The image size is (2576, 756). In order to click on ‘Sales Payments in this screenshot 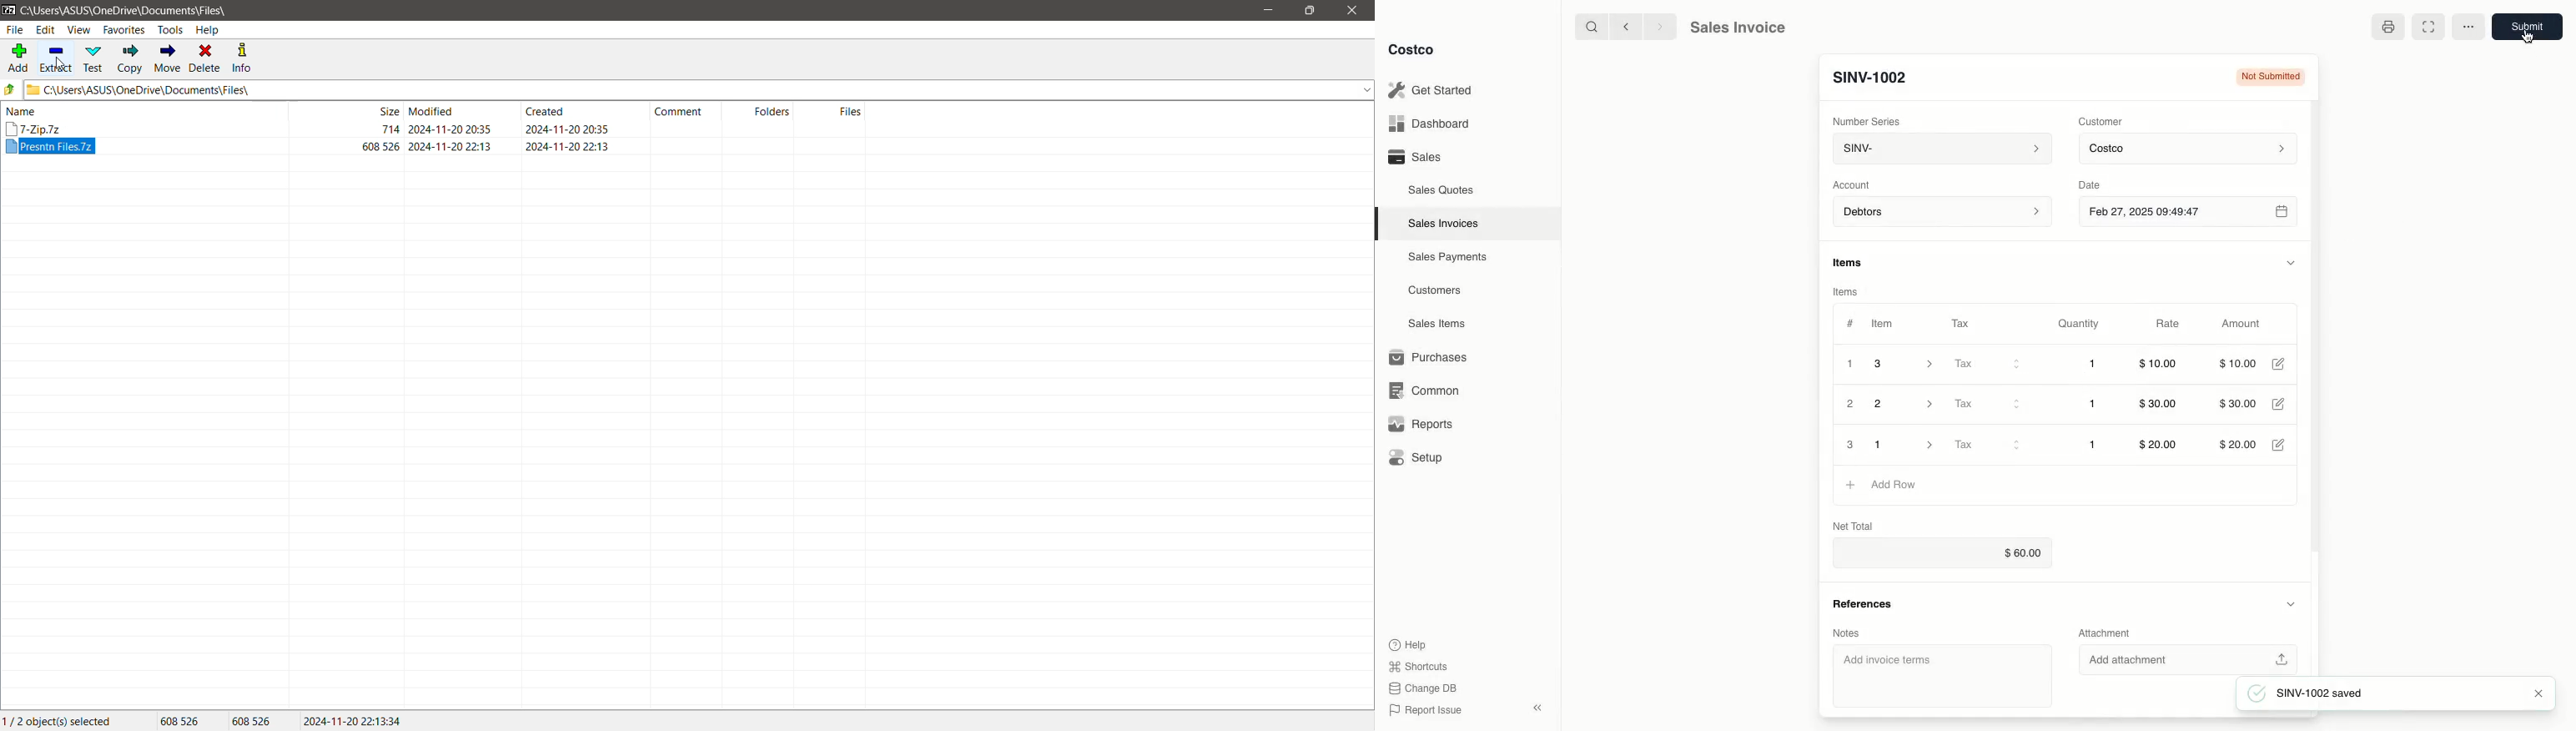, I will do `click(1447, 255)`.